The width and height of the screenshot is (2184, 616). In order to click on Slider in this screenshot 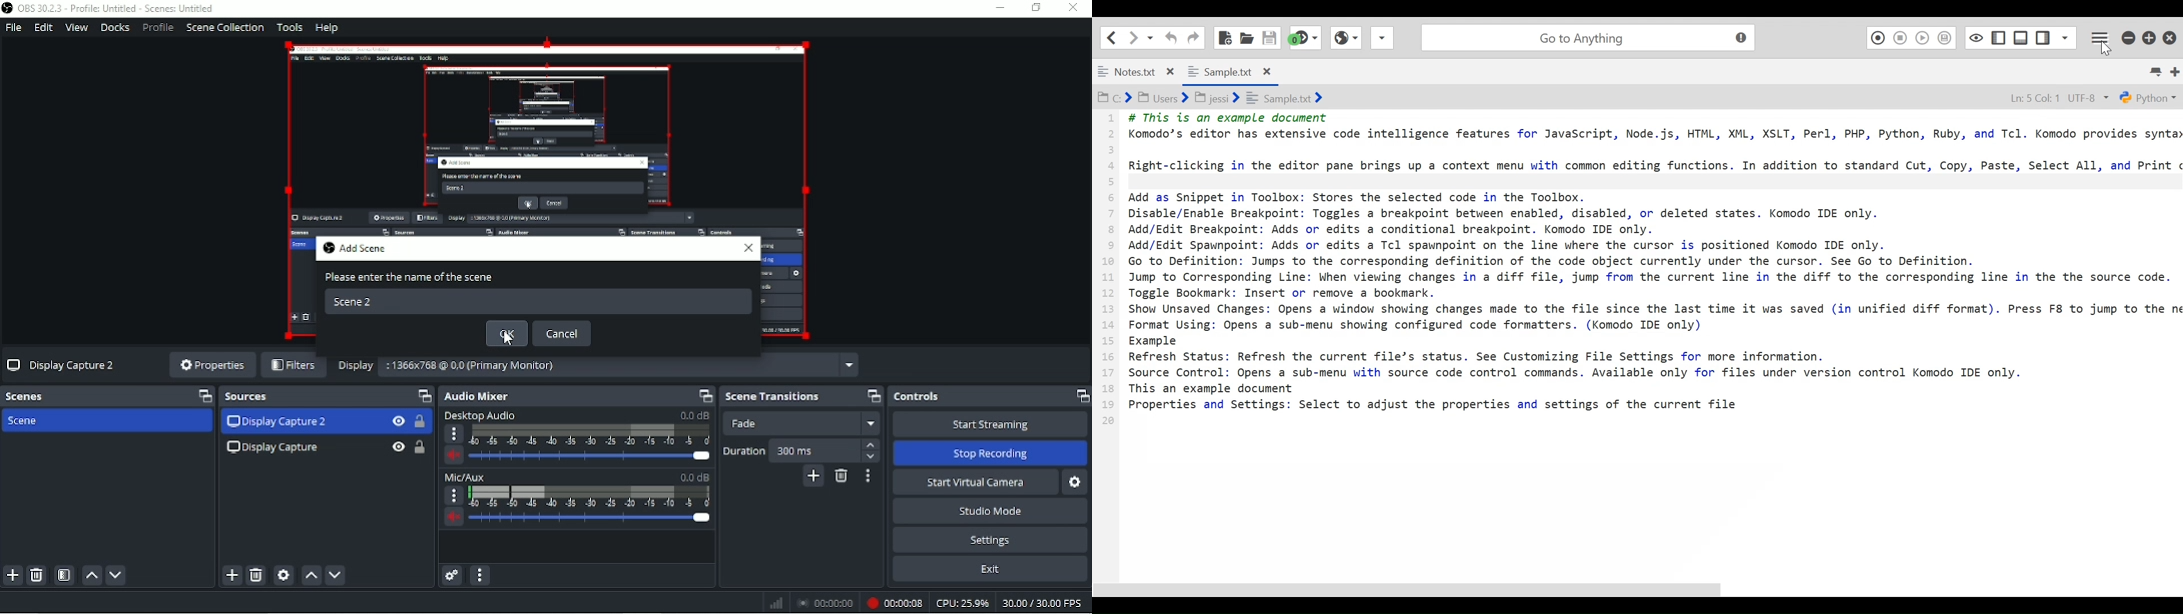, I will do `click(591, 455)`.